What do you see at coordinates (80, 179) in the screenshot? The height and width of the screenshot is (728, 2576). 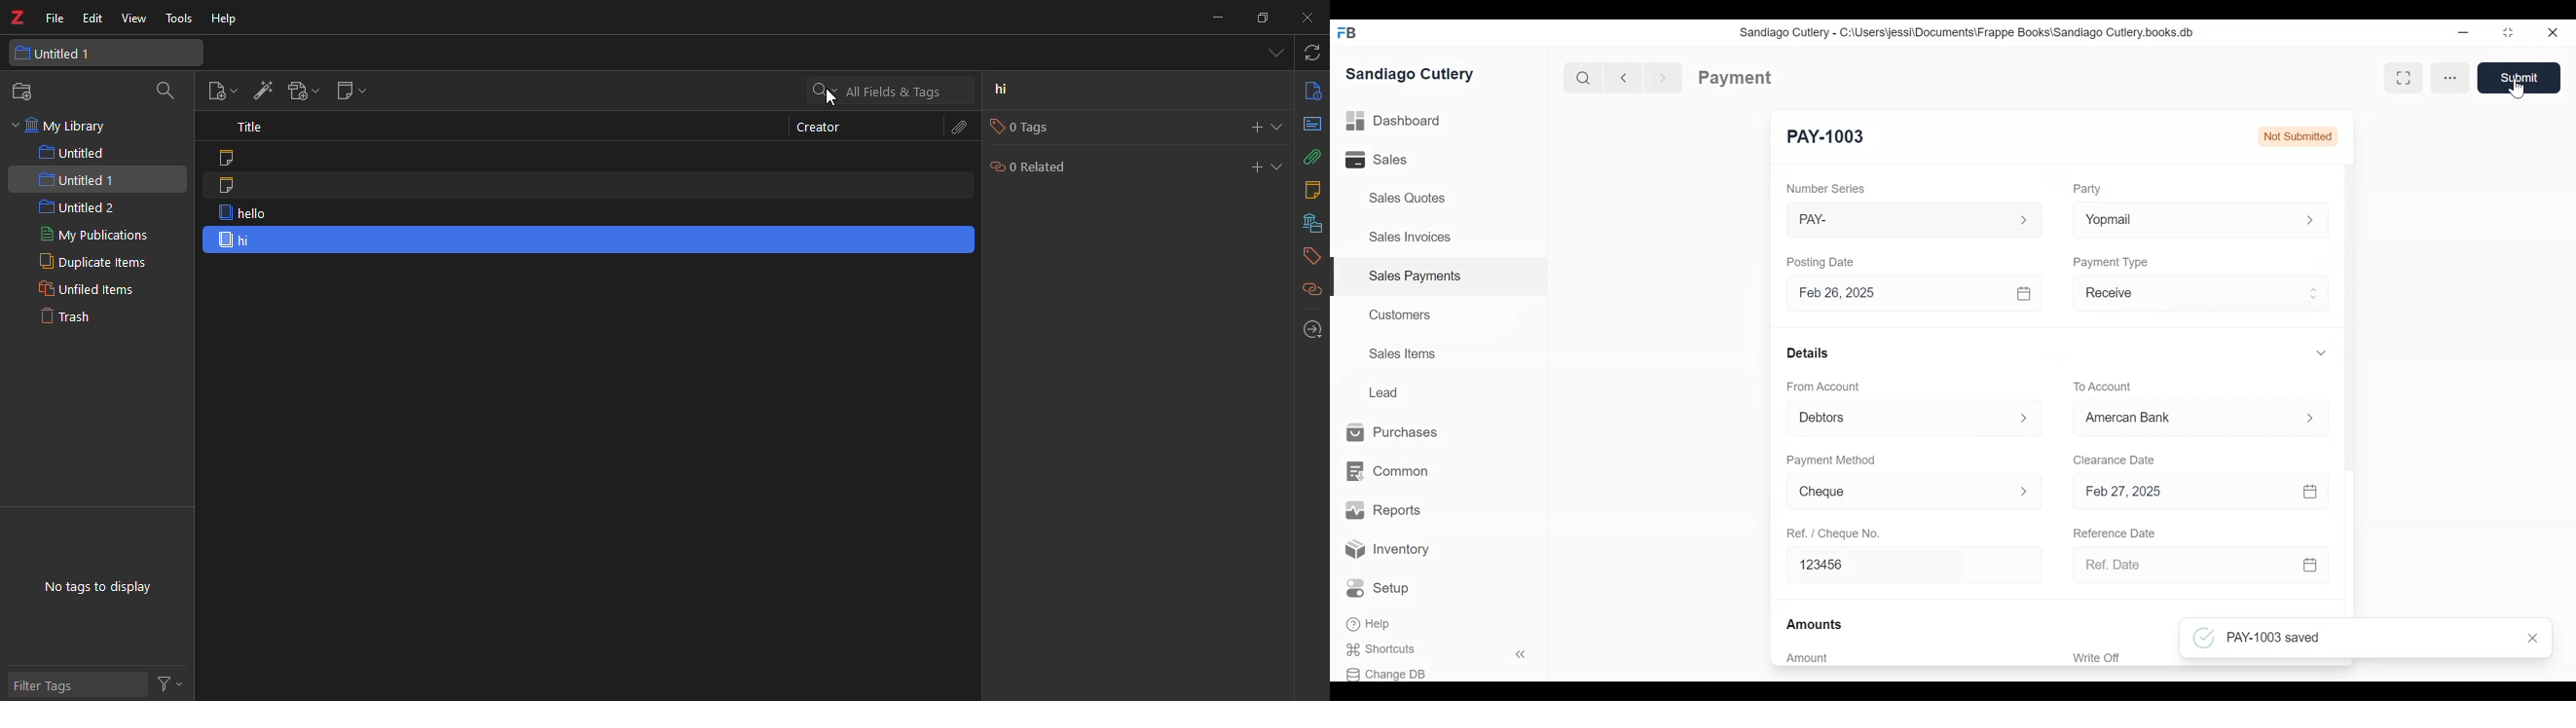 I see `untitled 1` at bounding box center [80, 179].